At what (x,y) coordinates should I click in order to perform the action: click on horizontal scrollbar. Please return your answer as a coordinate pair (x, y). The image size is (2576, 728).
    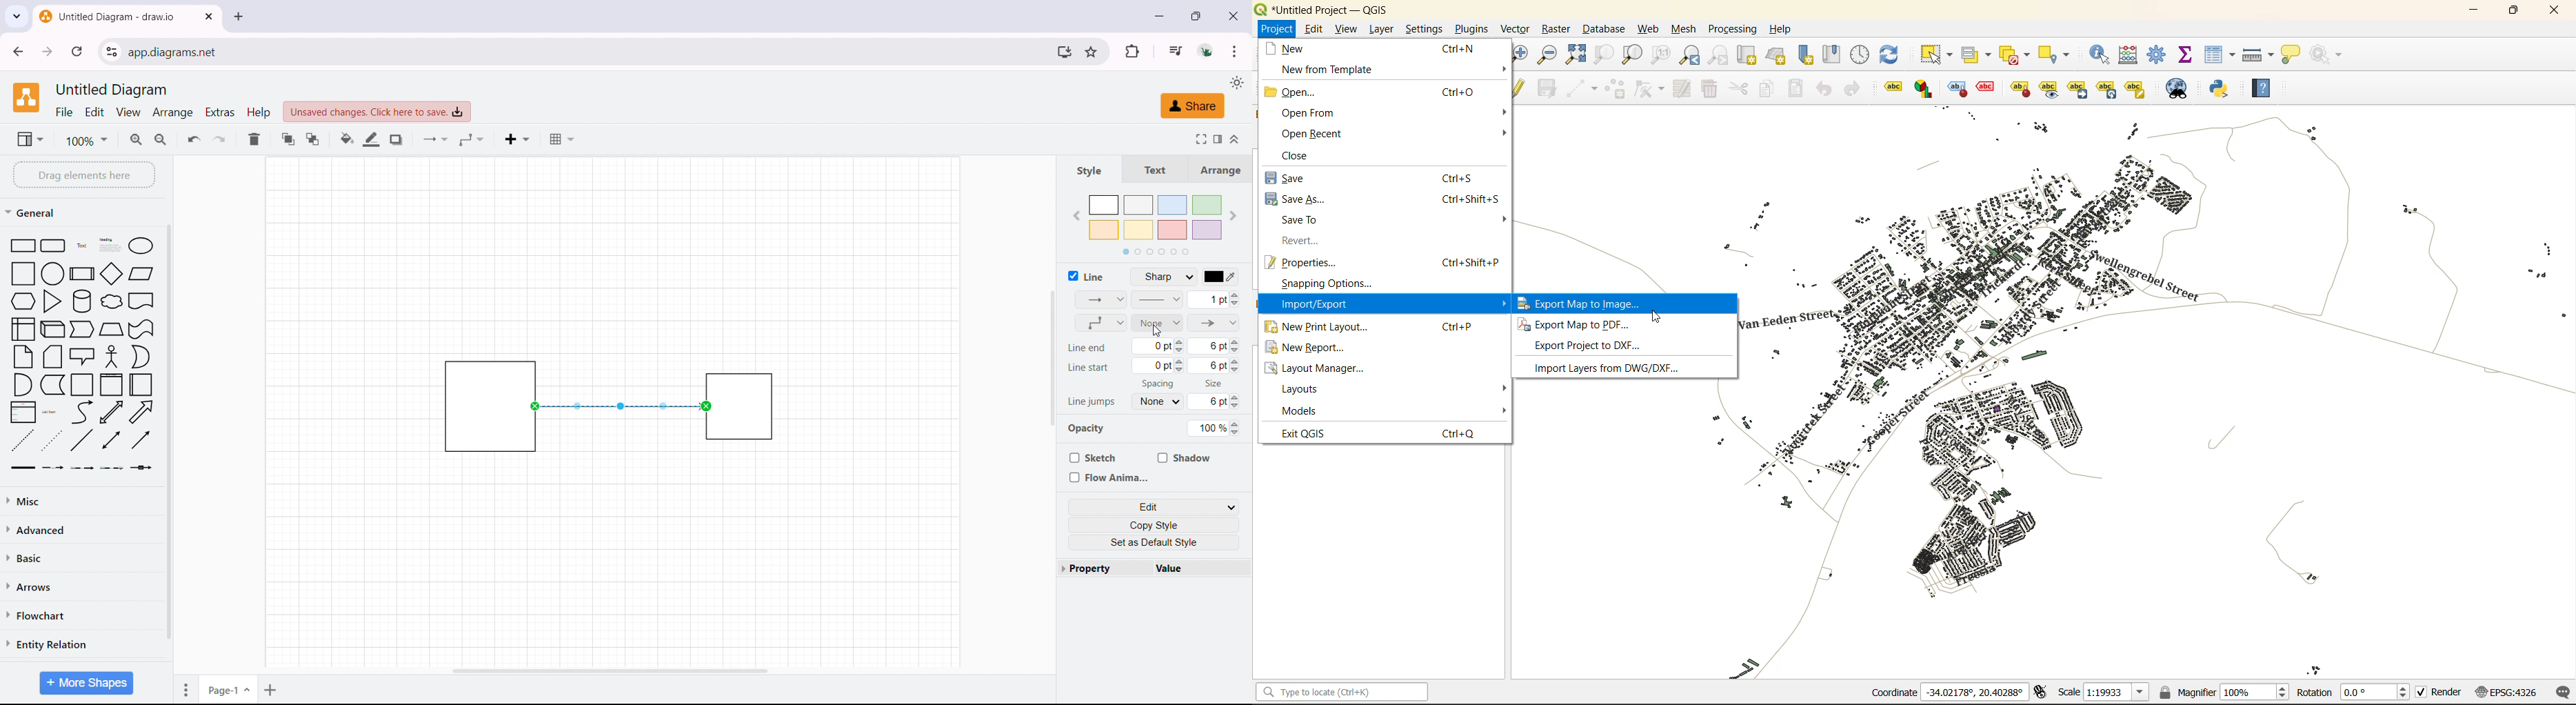
    Looking at the image, I should click on (611, 671).